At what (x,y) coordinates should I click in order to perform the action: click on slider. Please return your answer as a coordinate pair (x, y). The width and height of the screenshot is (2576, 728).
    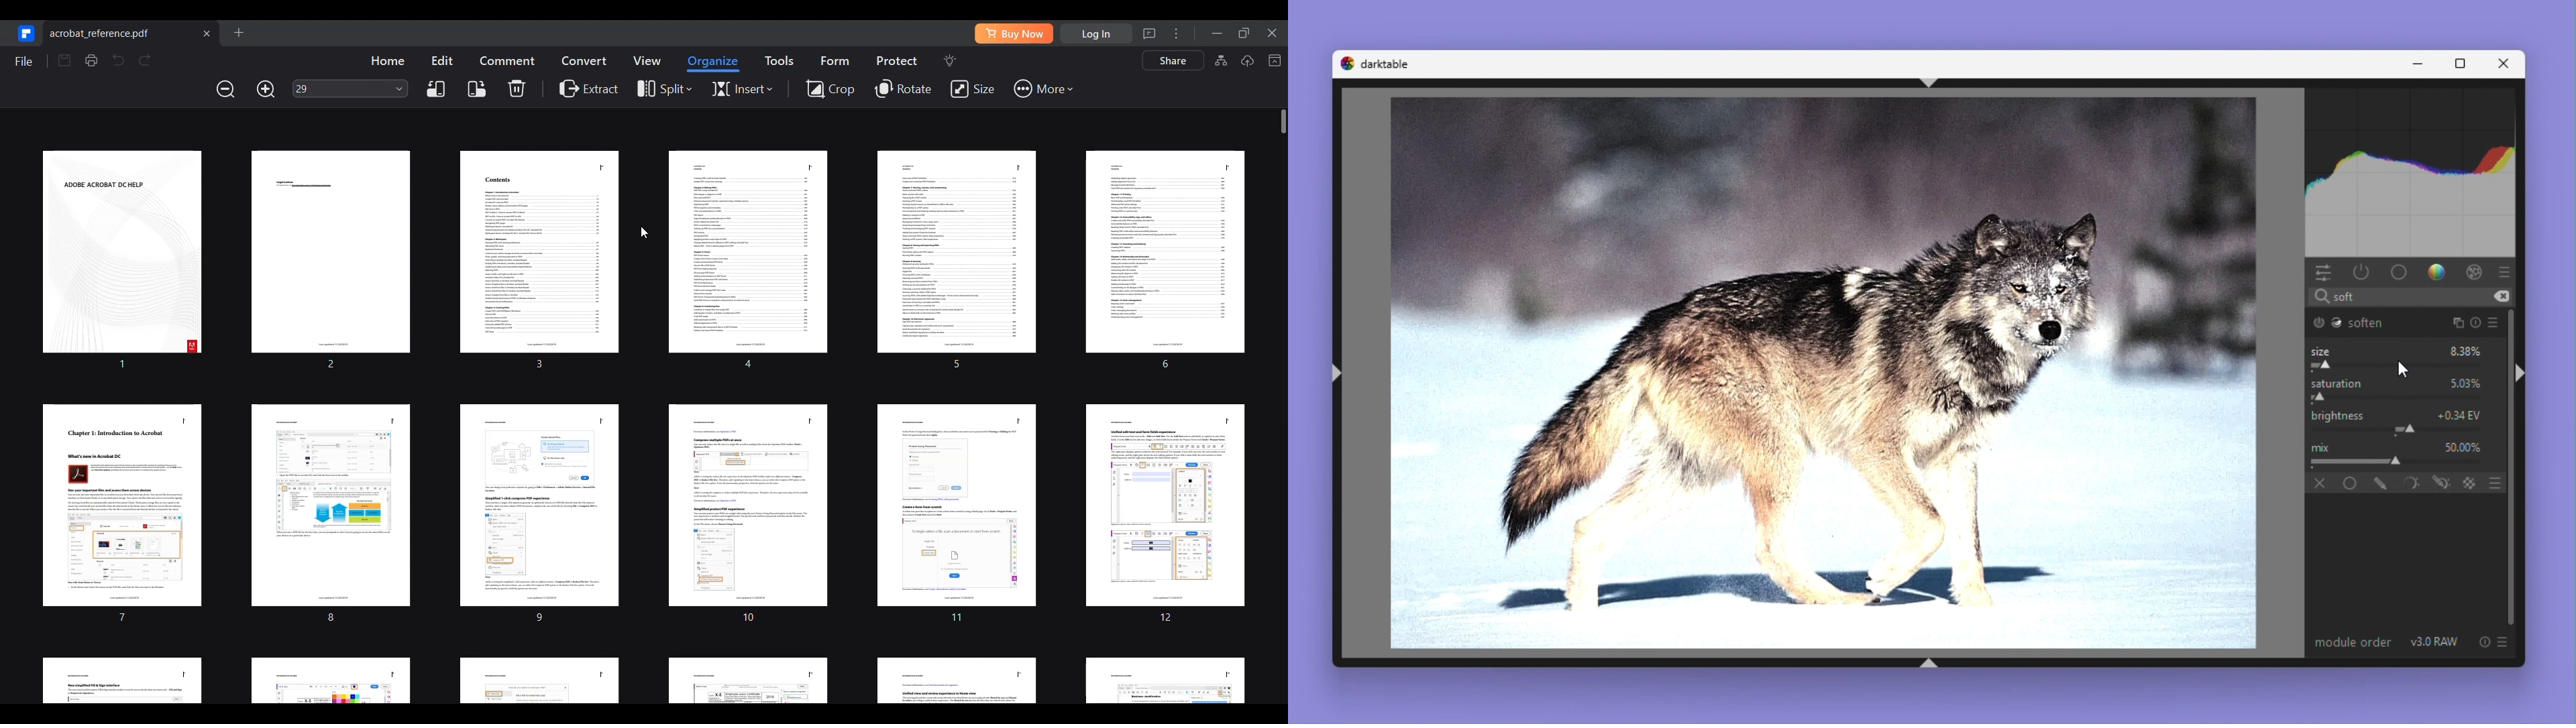
    Looking at the image, I should click on (2398, 462).